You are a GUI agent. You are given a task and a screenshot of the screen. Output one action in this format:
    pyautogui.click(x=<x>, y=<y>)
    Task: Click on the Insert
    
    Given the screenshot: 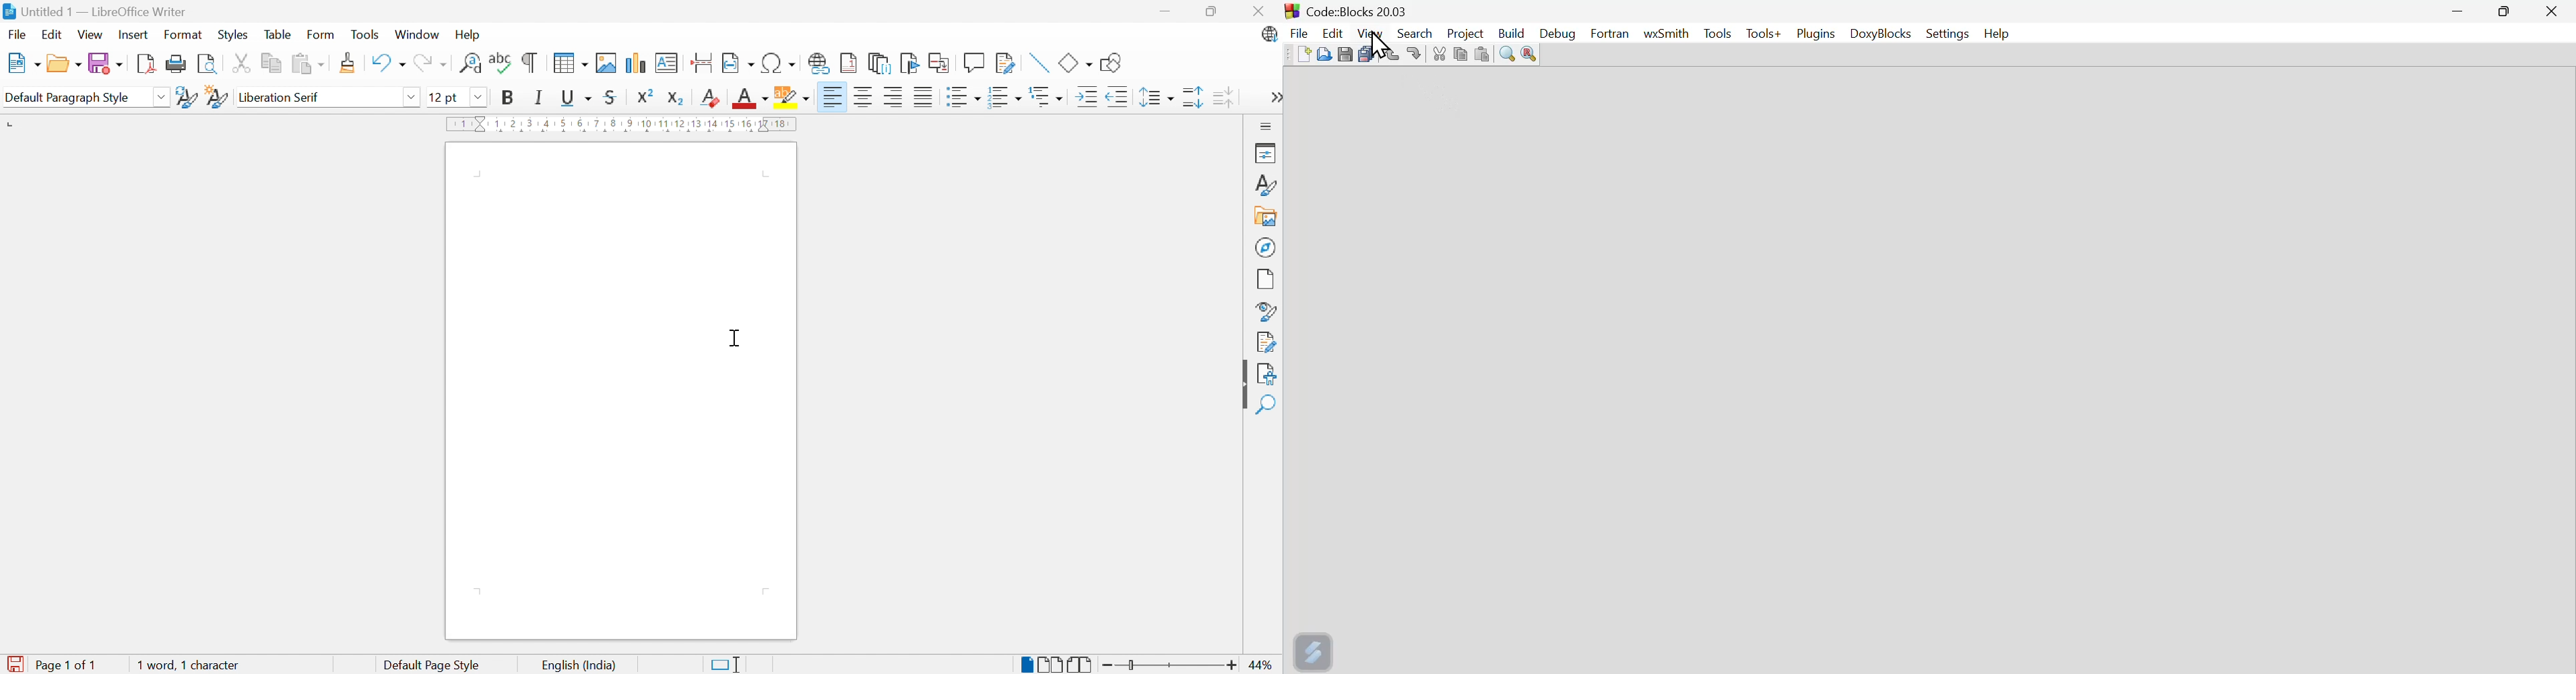 What is the action you would take?
    pyautogui.click(x=132, y=35)
    